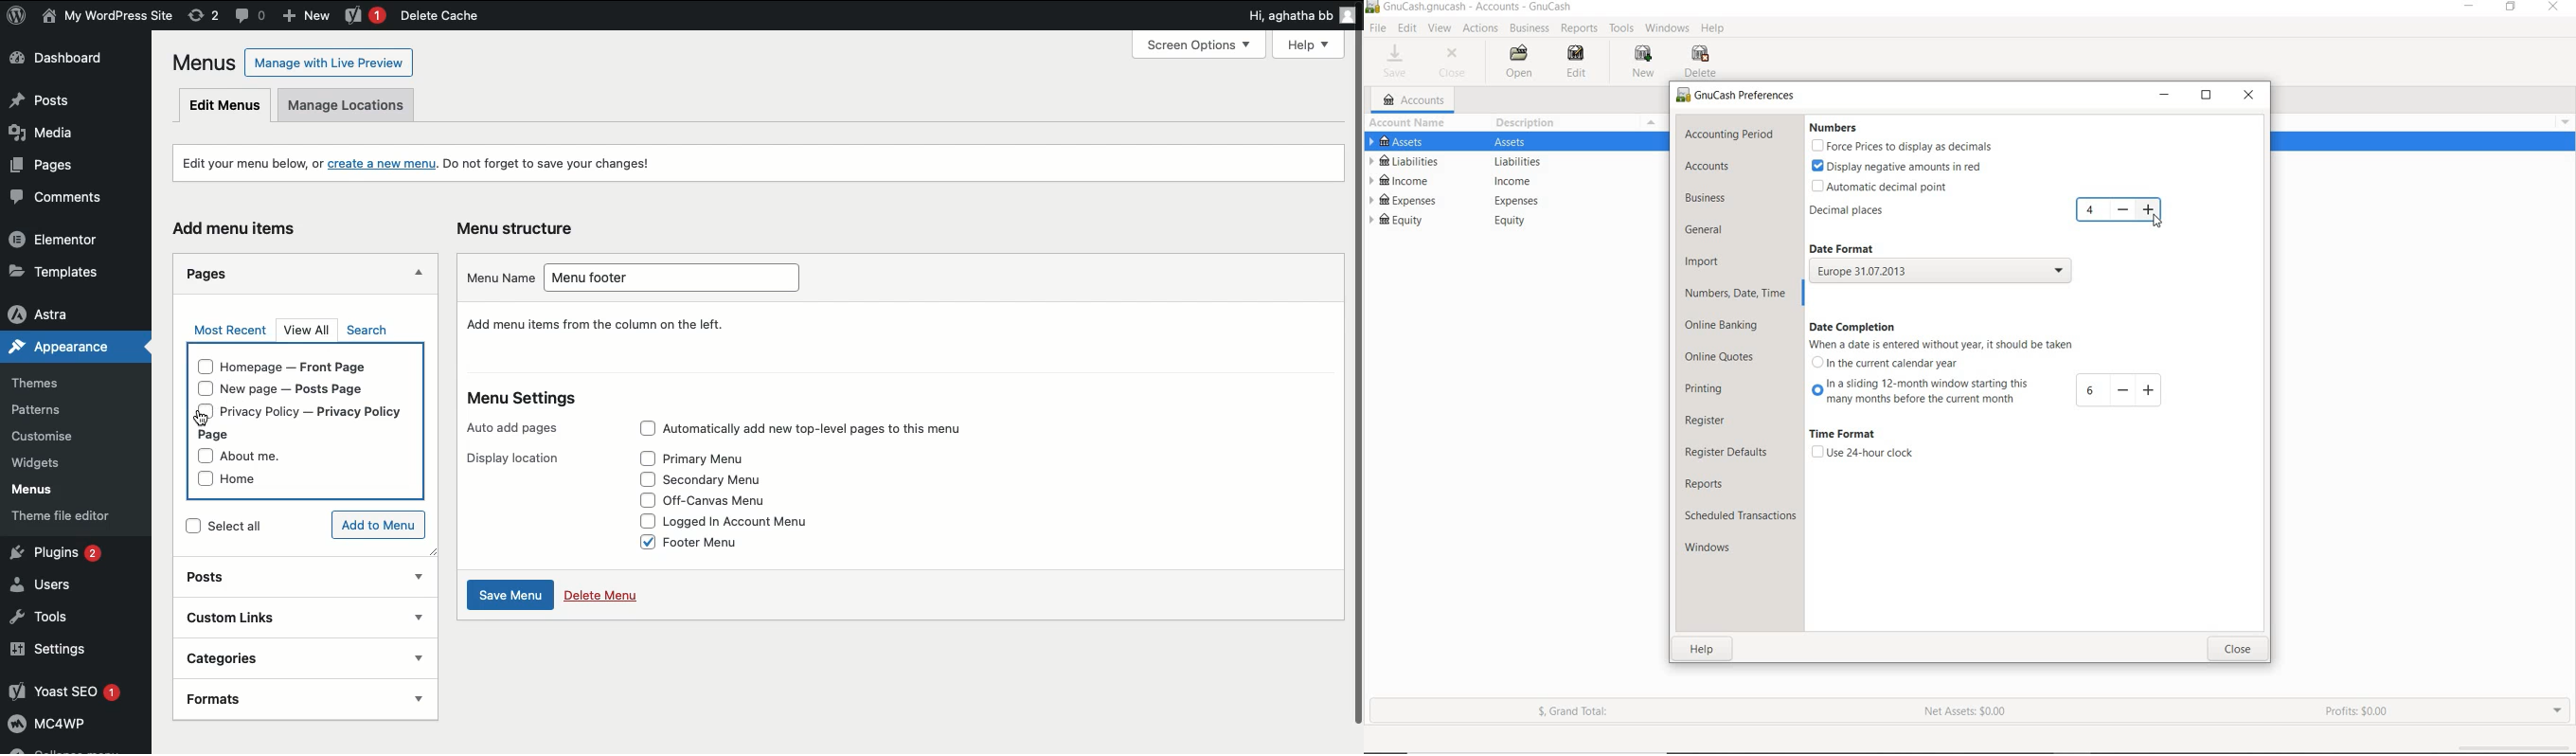  Describe the element at coordinates (64, 241) in the screenshot. I see `Elementor` at that location.